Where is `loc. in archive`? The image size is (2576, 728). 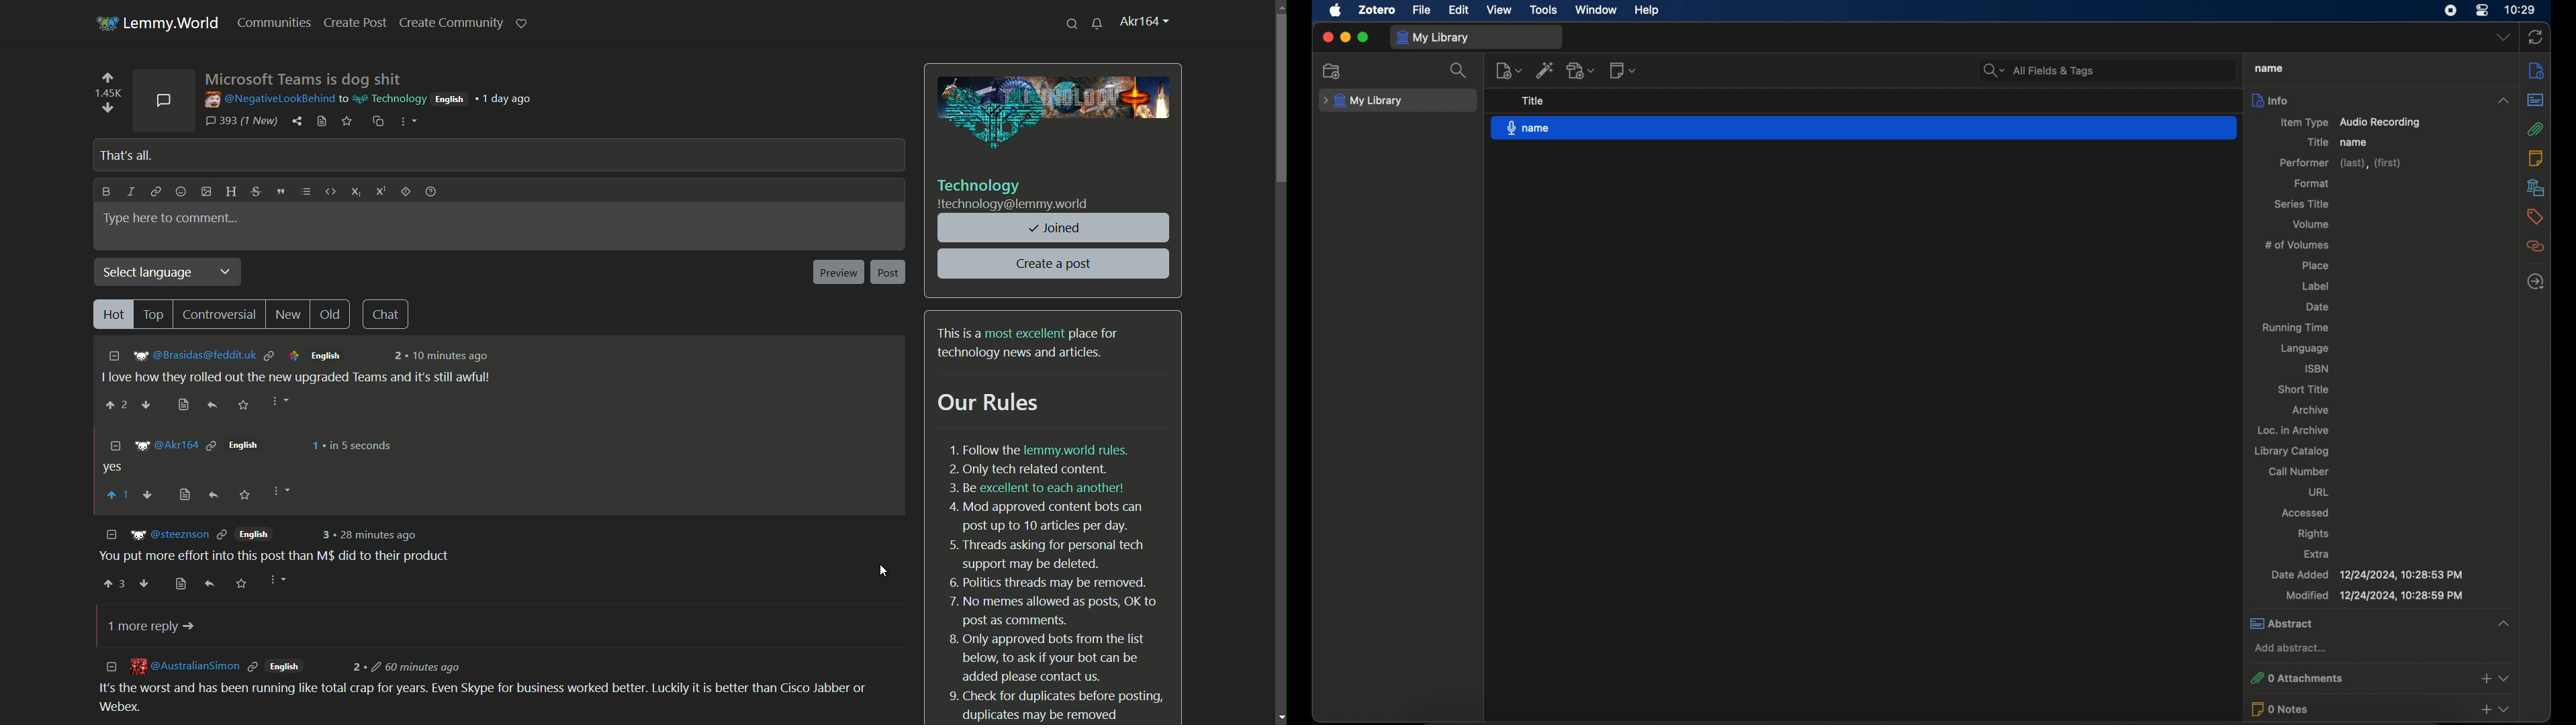
loc. in archive is located at coordinates (2294, 430).